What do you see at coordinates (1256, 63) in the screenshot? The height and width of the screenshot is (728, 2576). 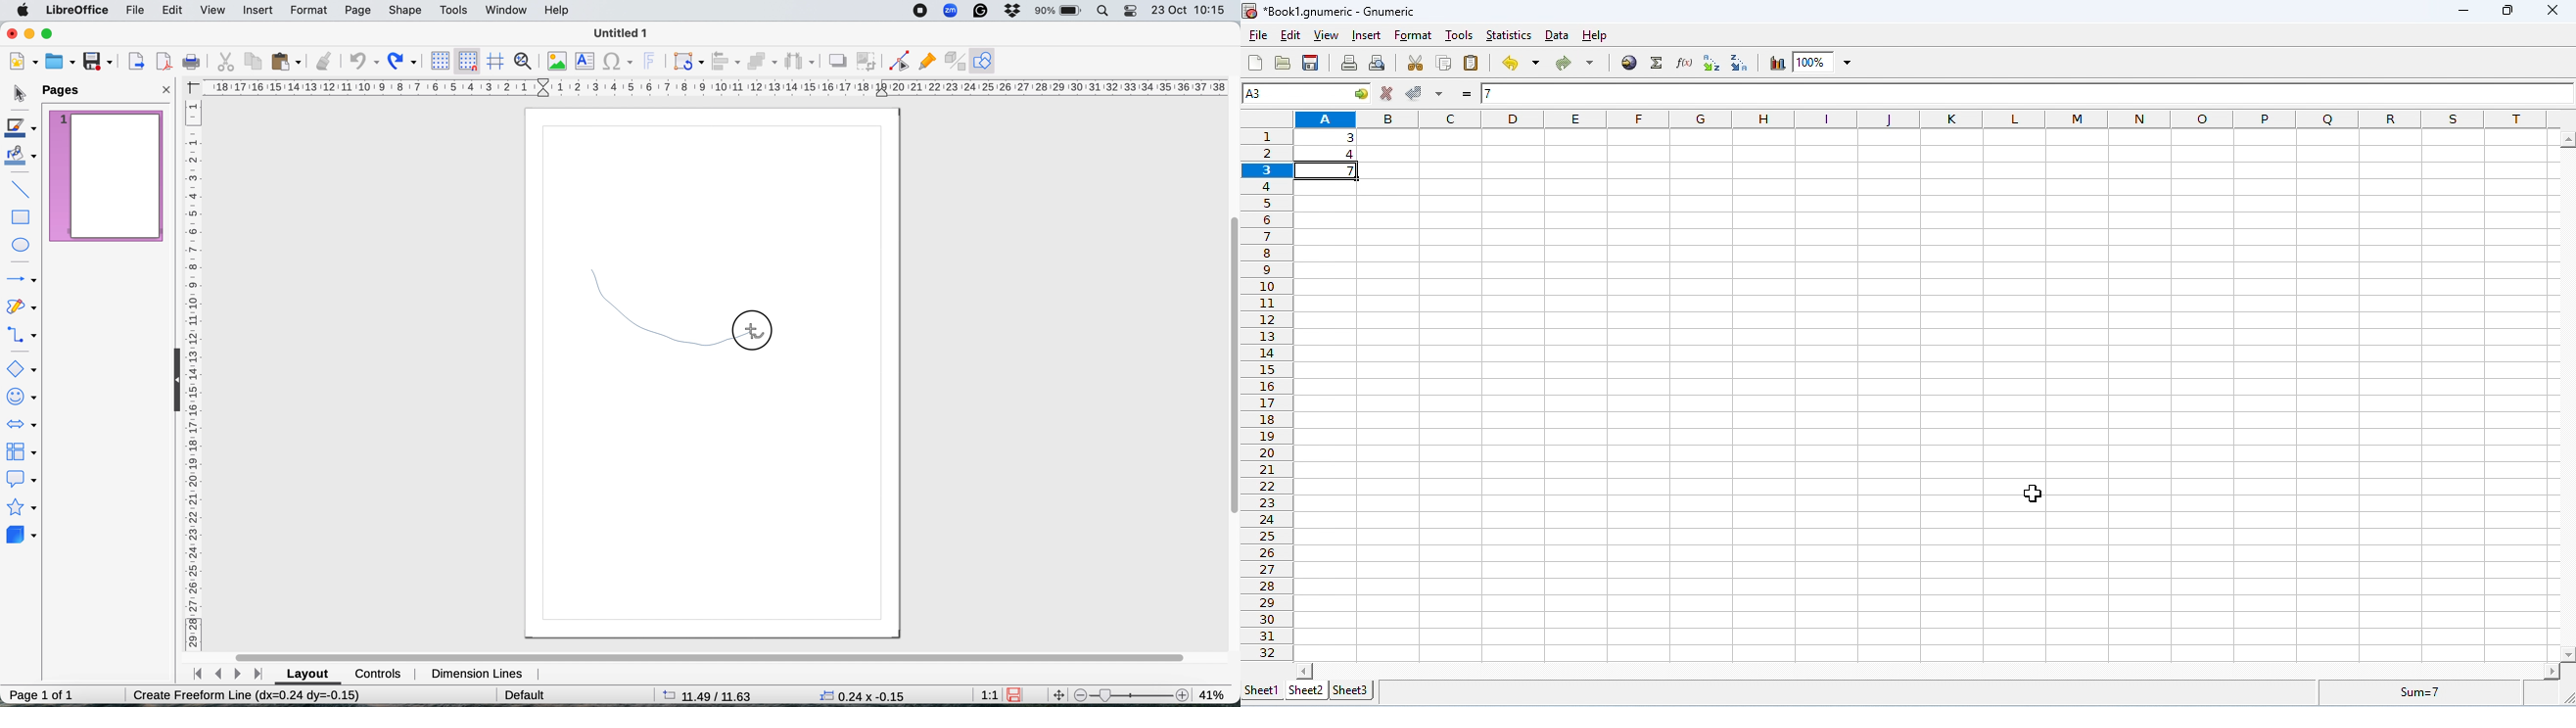 I see `new` at bounding box center [1256, 63].